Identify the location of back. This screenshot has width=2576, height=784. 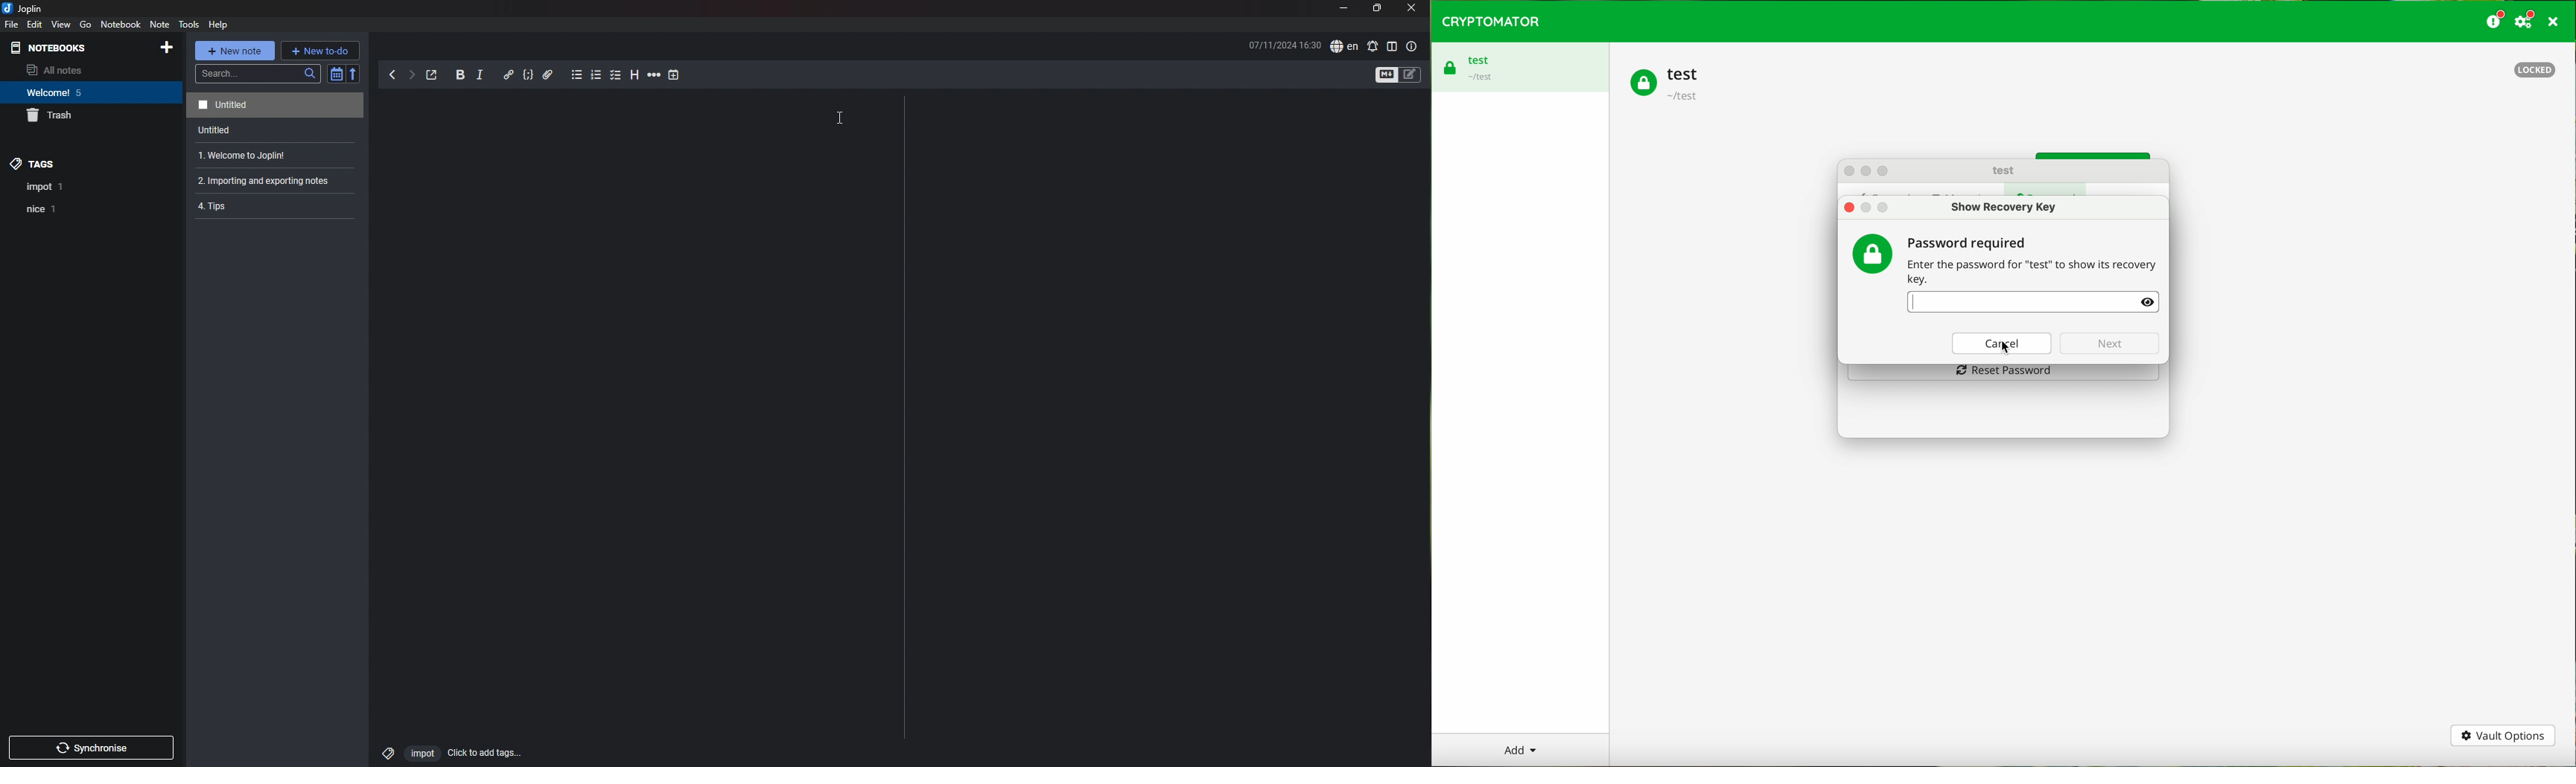
(394, 75).